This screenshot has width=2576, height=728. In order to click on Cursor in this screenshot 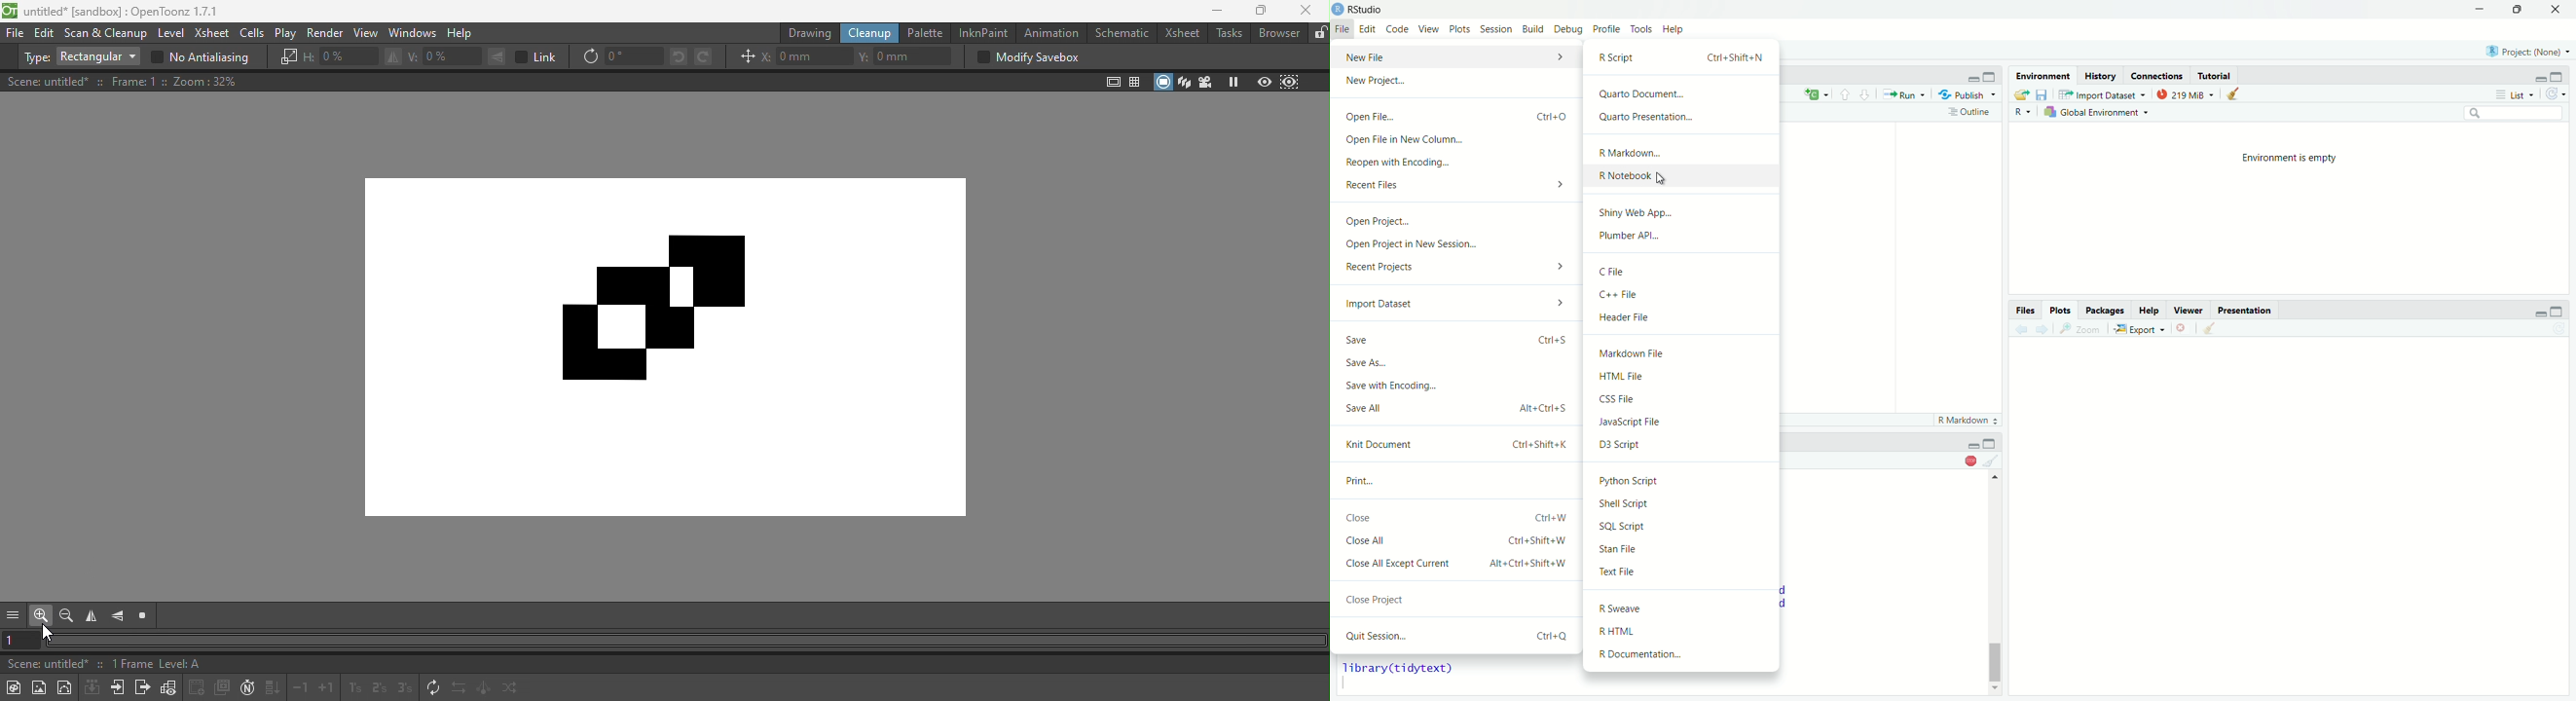, I will do `click(1660, 180)`.